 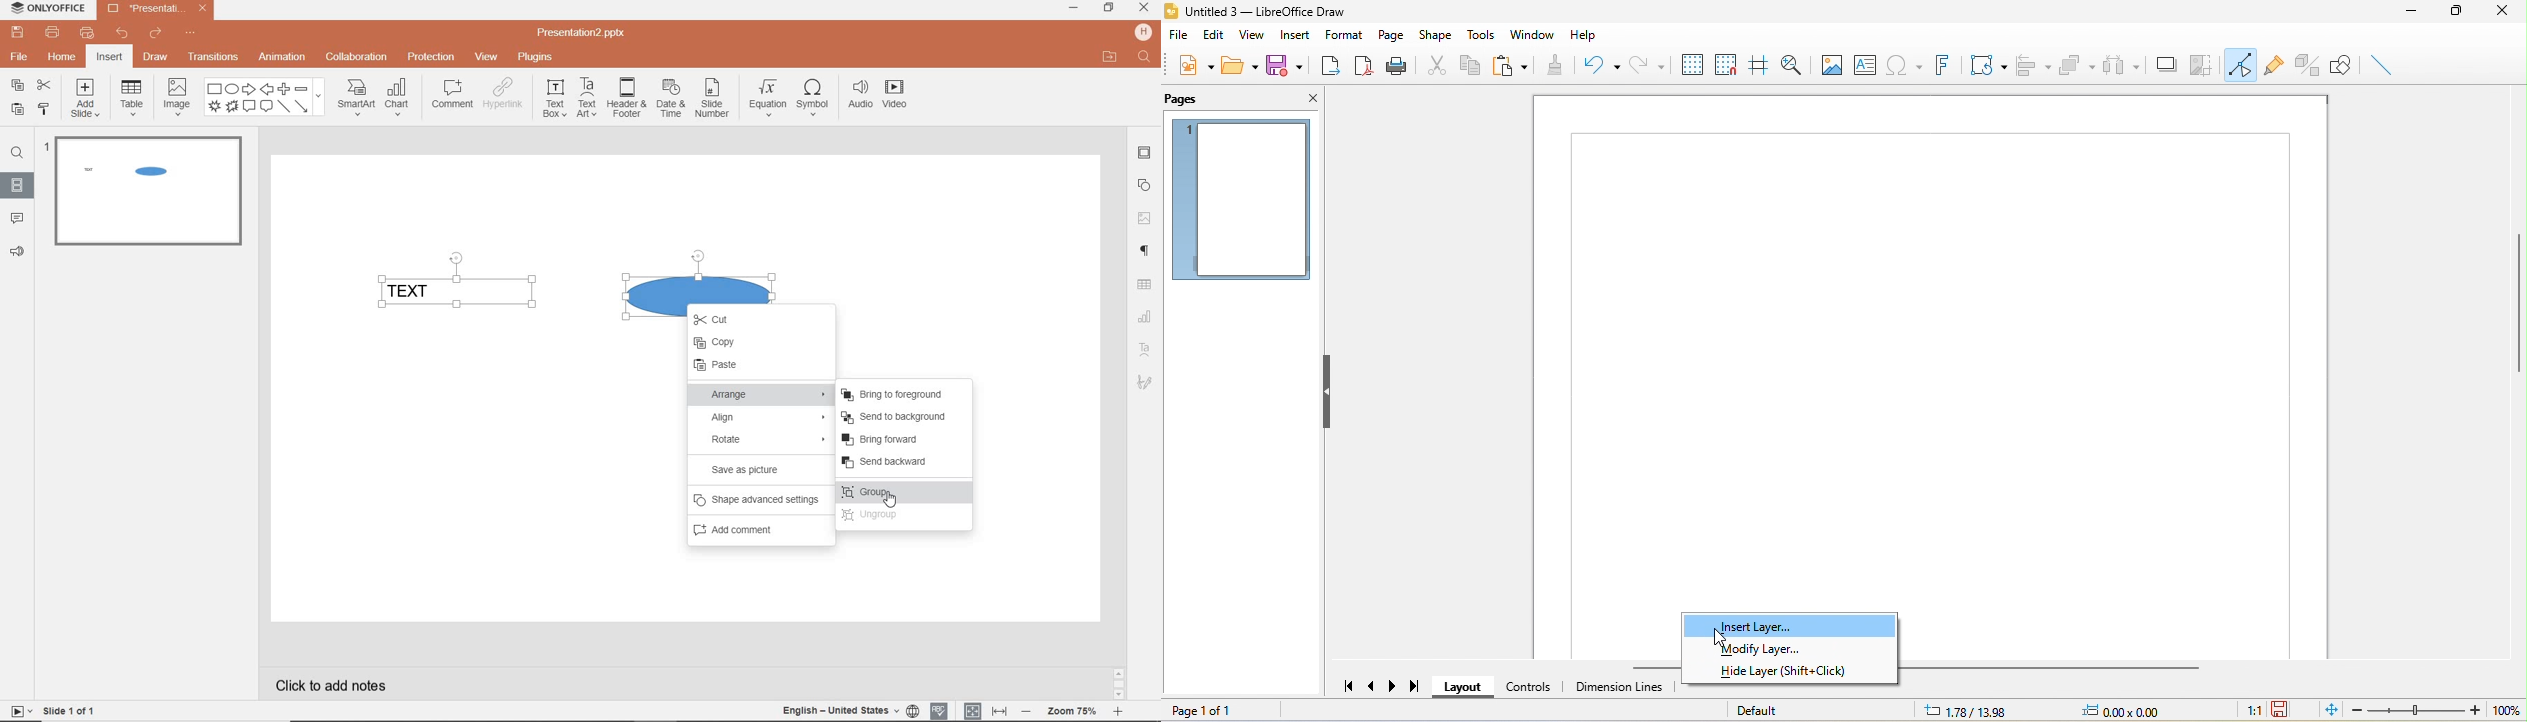 What do you see at coordinates (20, 57) in the screenshot?
I see `file` at bounding box center [20, 57].